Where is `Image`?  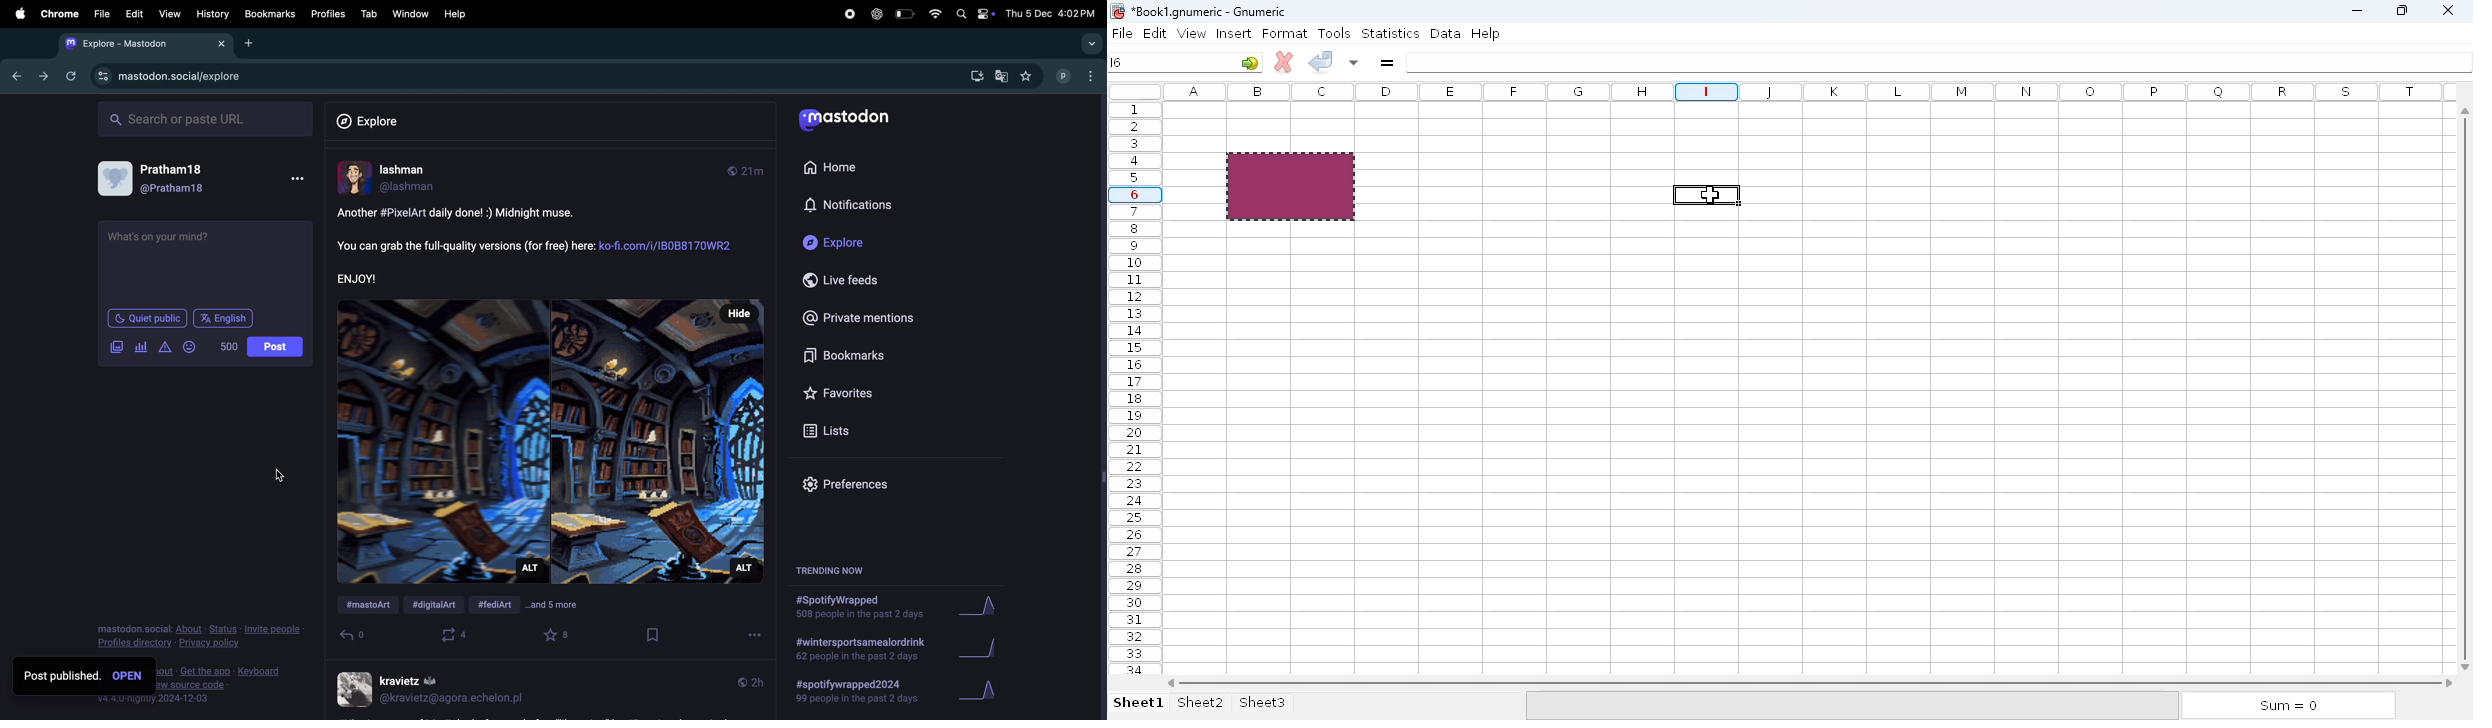
Image is located at coordinates (550, 438).